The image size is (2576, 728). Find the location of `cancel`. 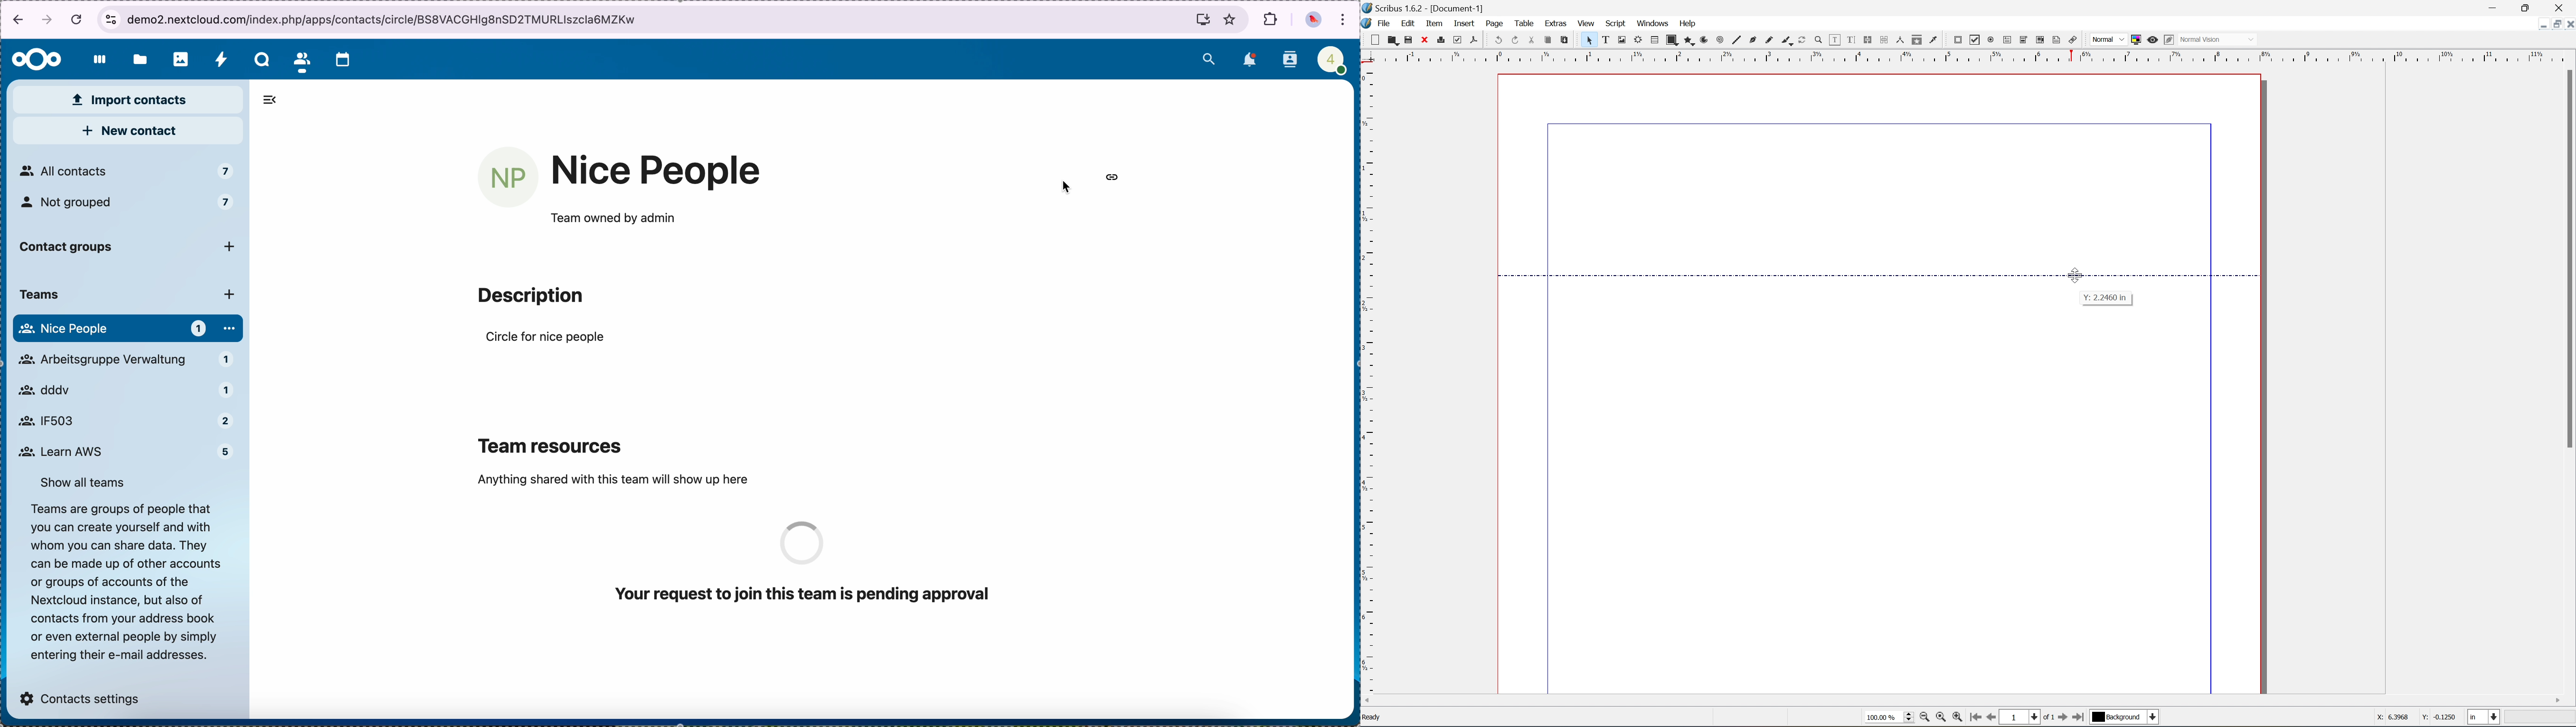

cancel is located at coordinates (77, 20).